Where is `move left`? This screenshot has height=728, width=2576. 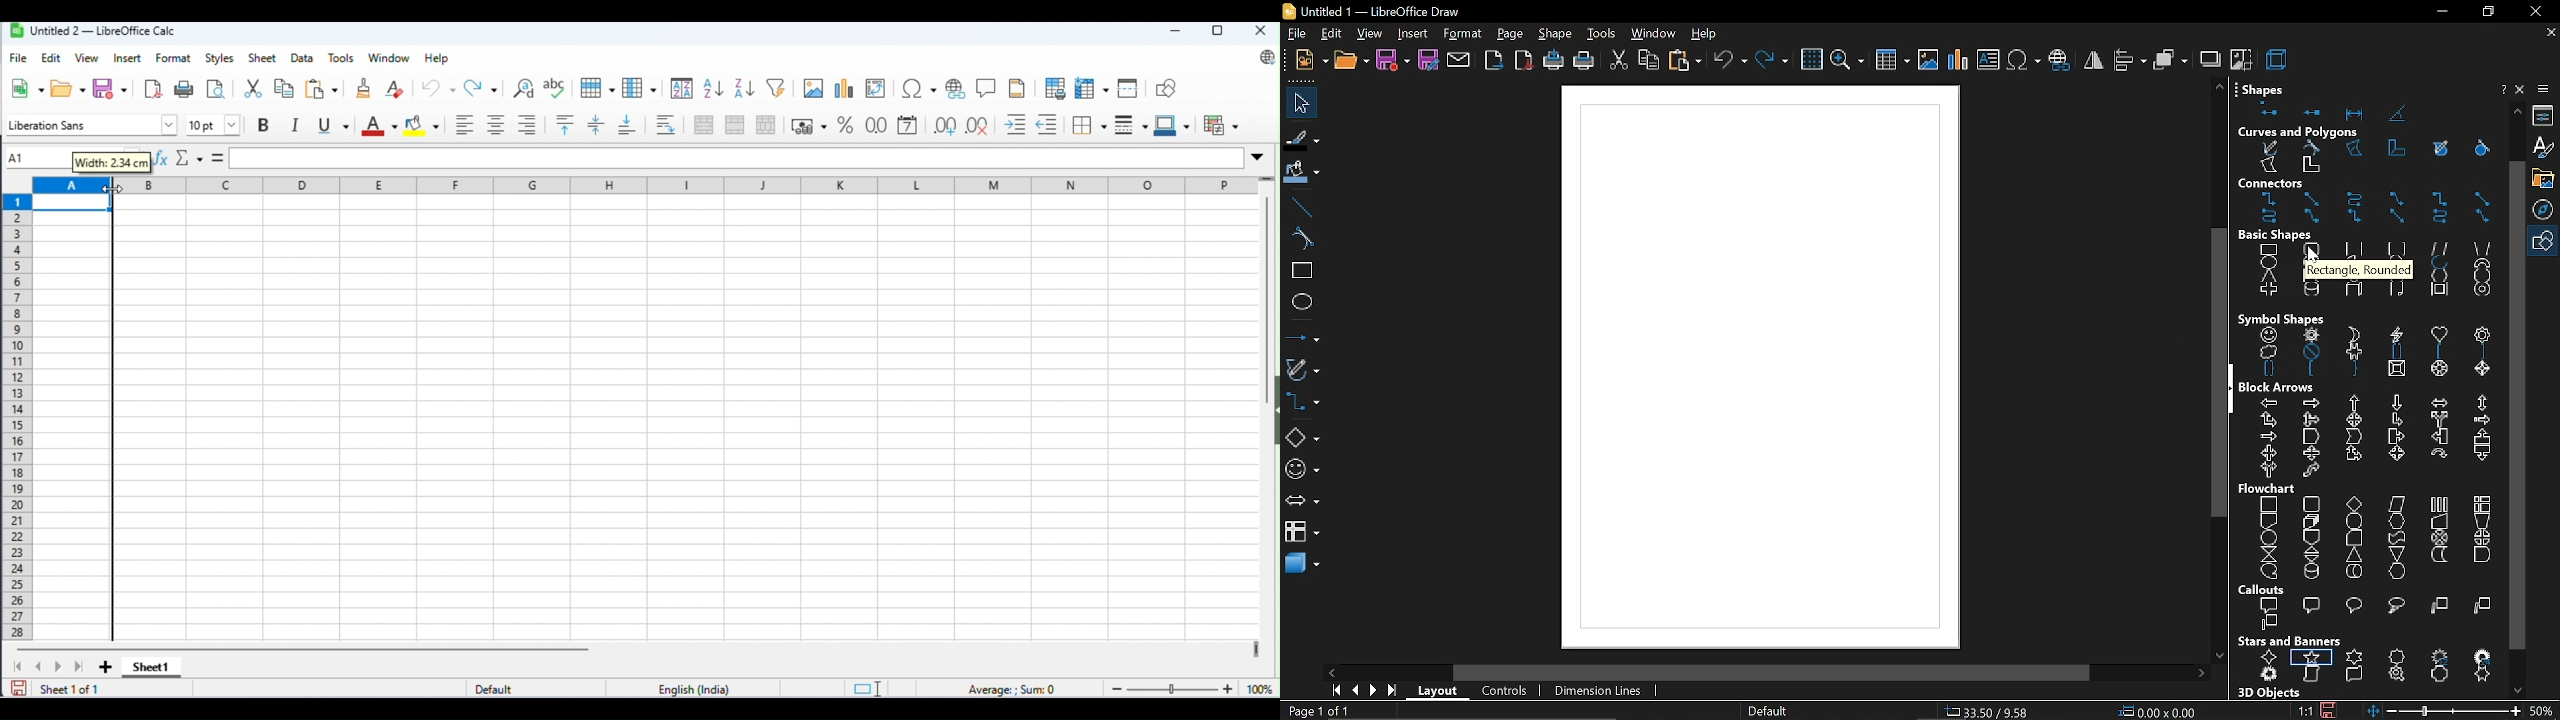 move left is located at coordinates (1334, 672).